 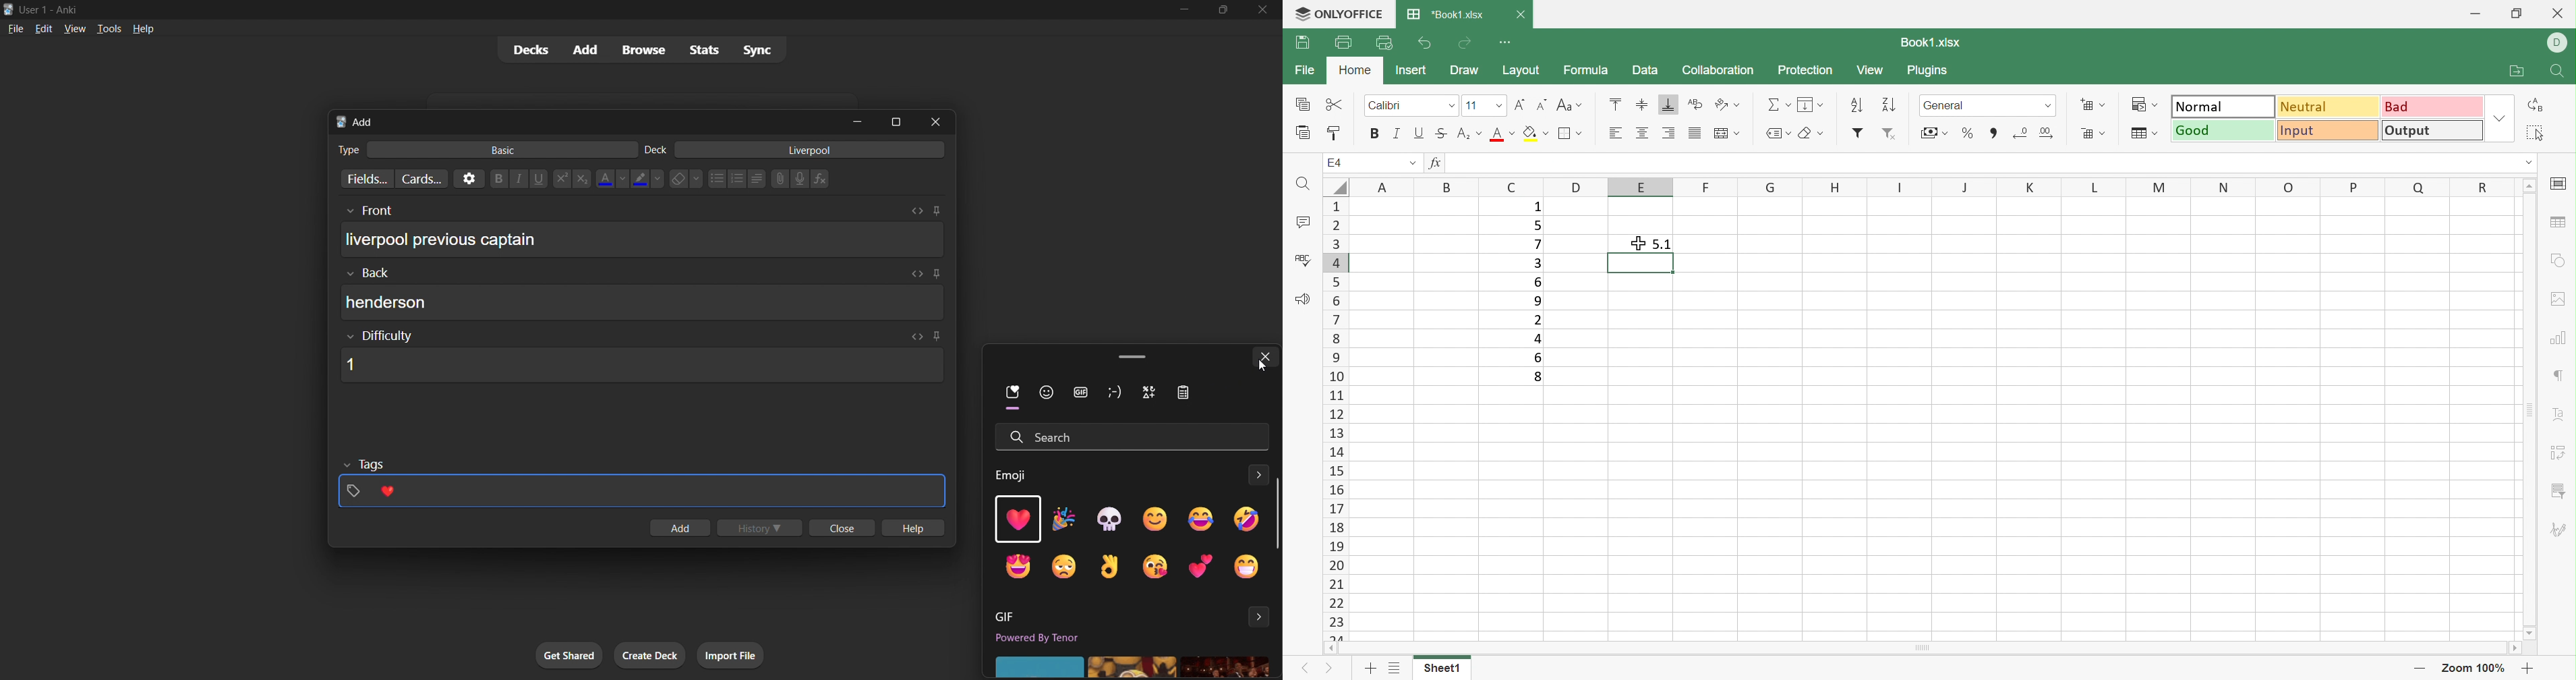 I want to click on Minimize, so click(x=2476, y=14).